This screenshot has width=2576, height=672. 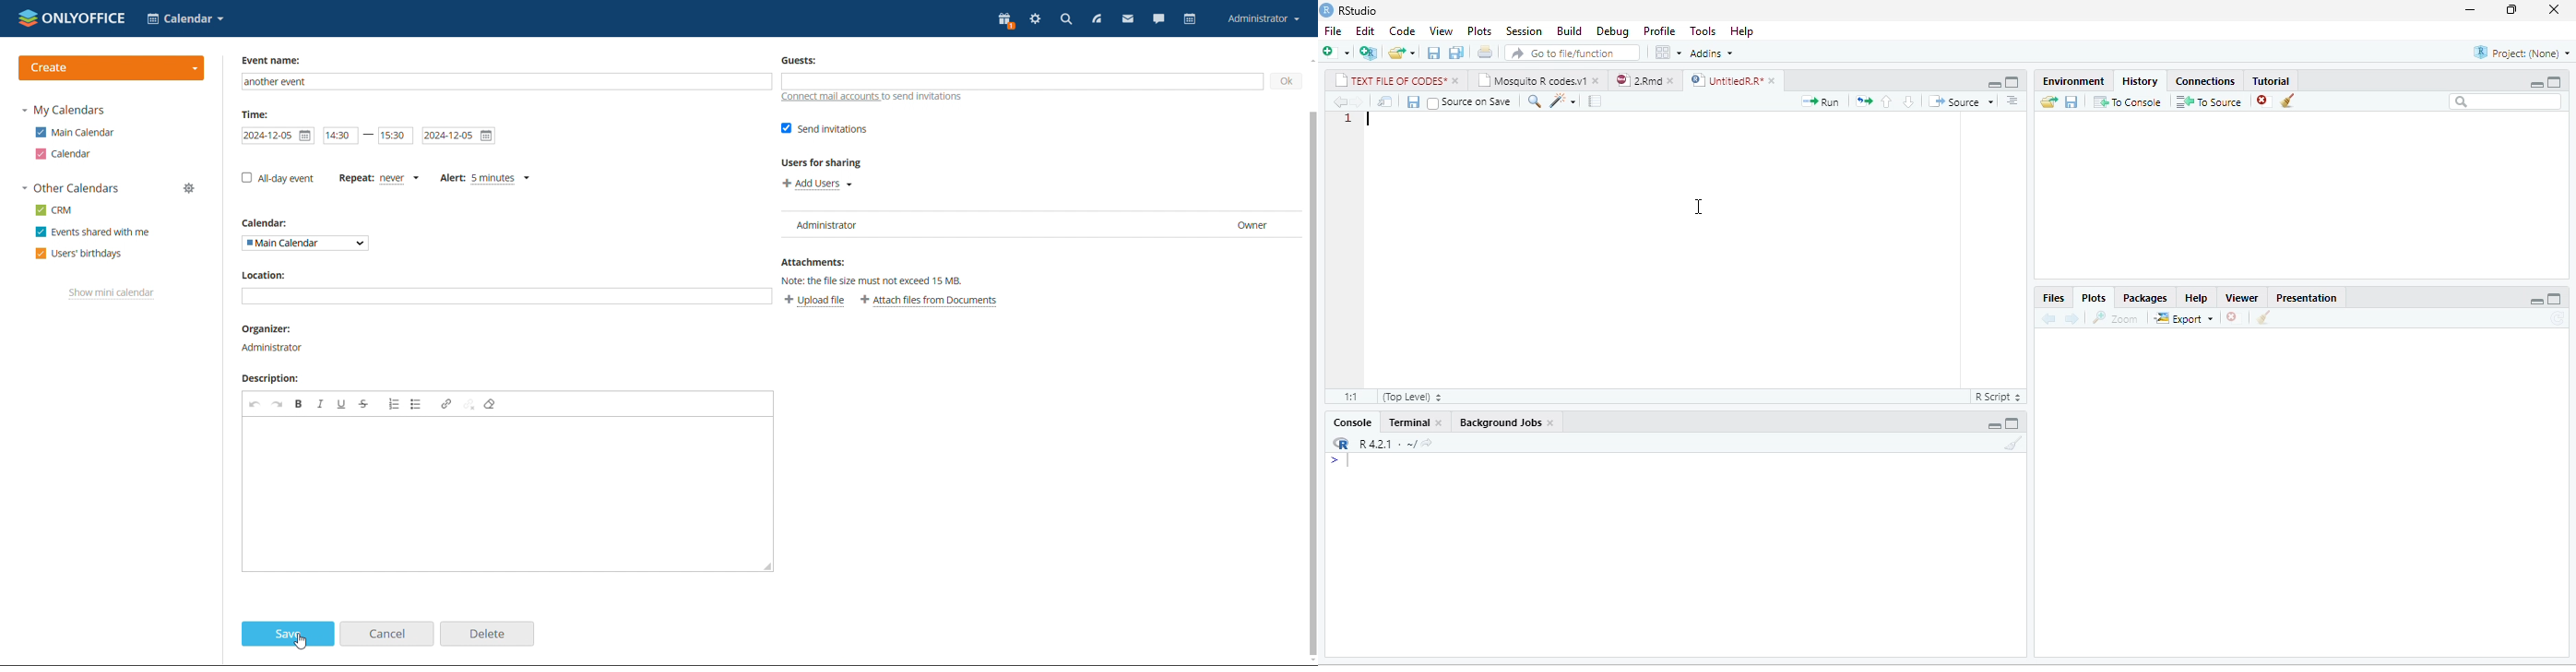 What do you see at coordinates (1407, 422) in the screenshot?
I see `Terminal ` at bounding box center [1407, 422].